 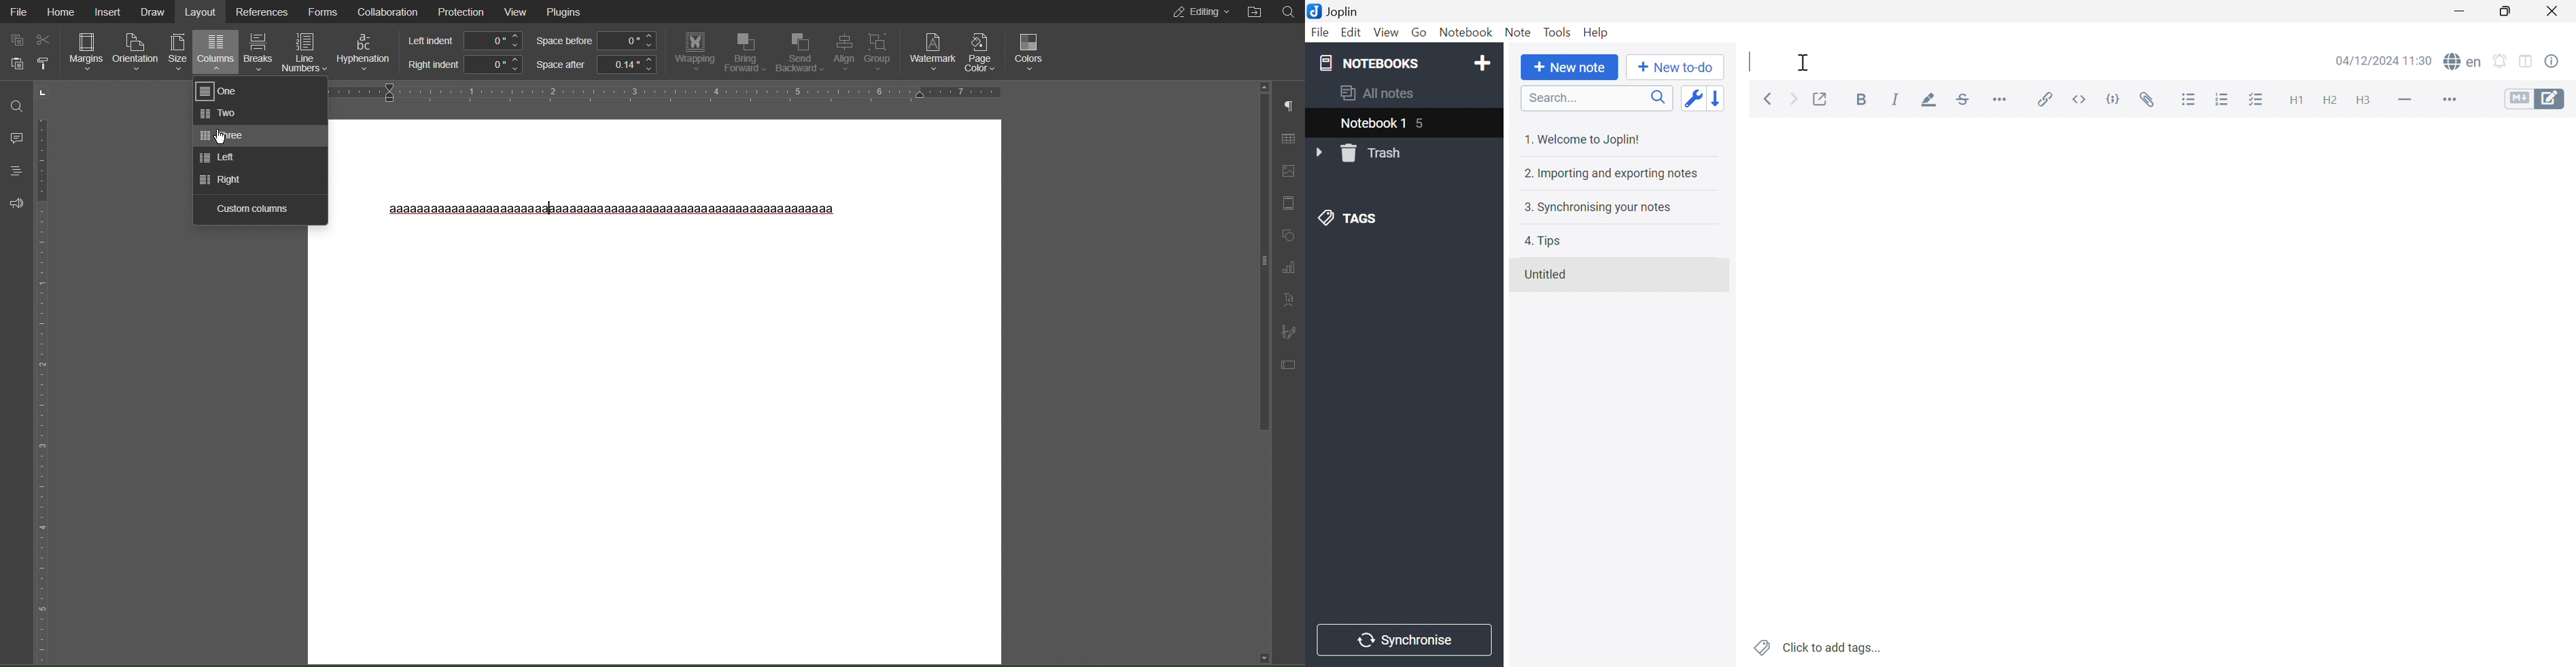 What do you see at coordinates (136, 53) in the screenshot?
I see `Orientation` at bounding box center [136, 53].